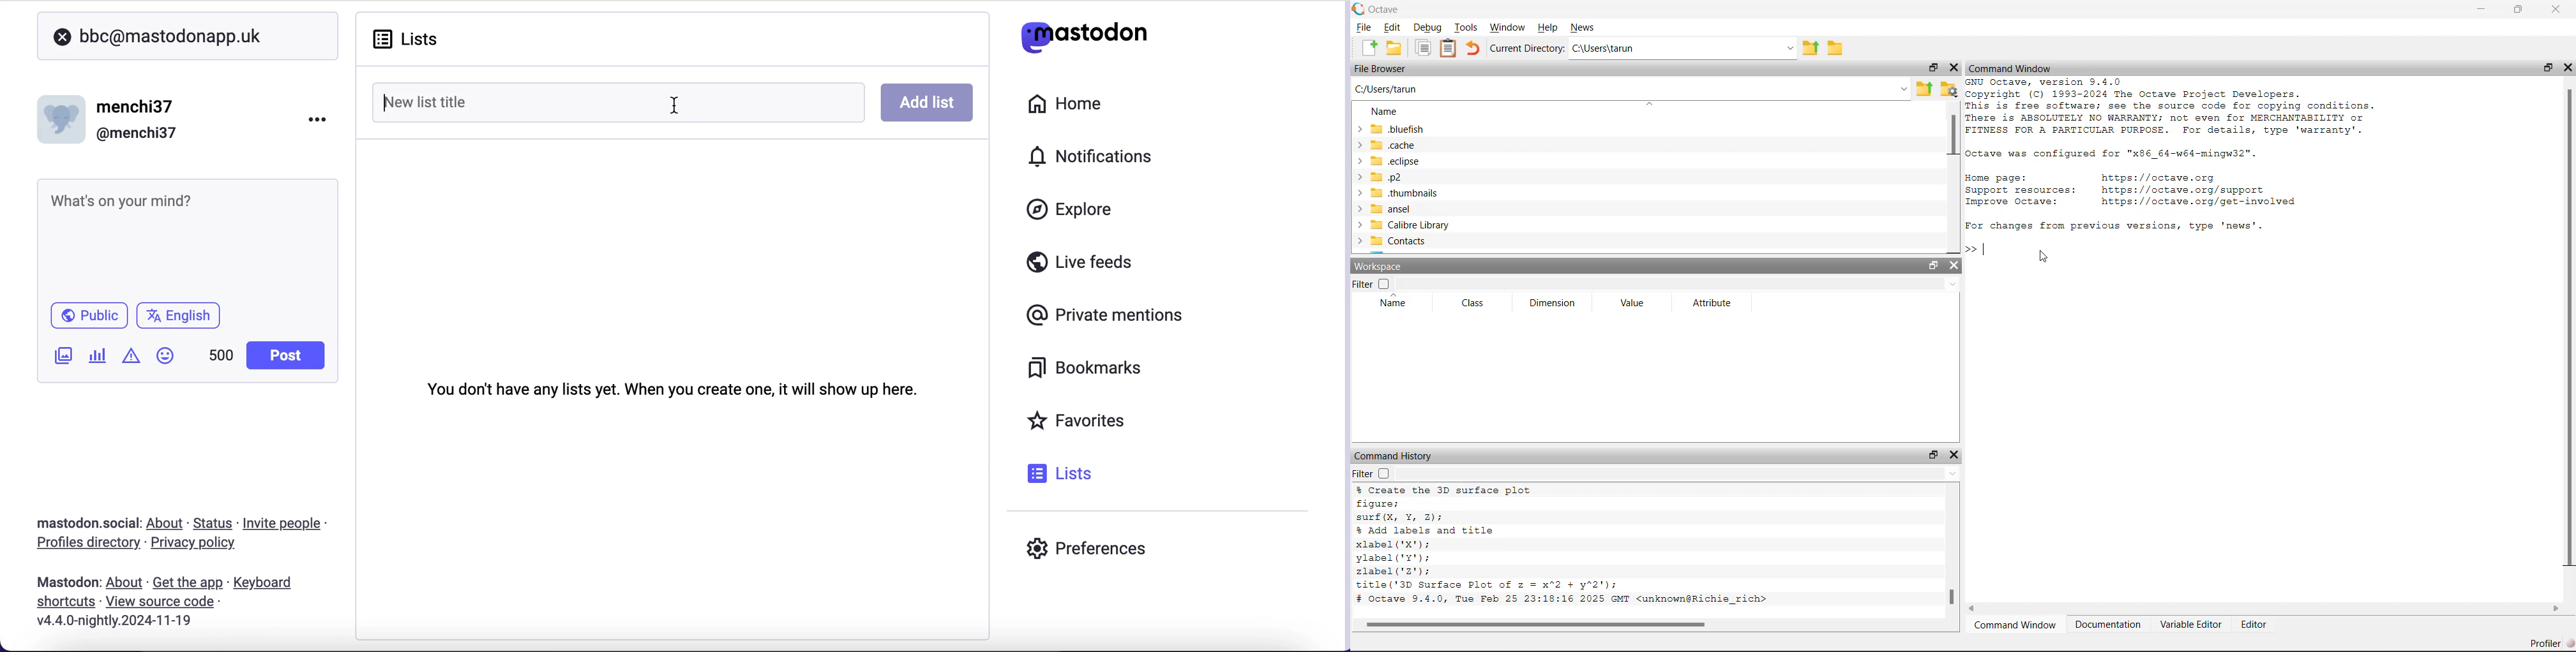 This screenshot has height=672, width=2576. I want to click on add content warning, so click(133, 357).